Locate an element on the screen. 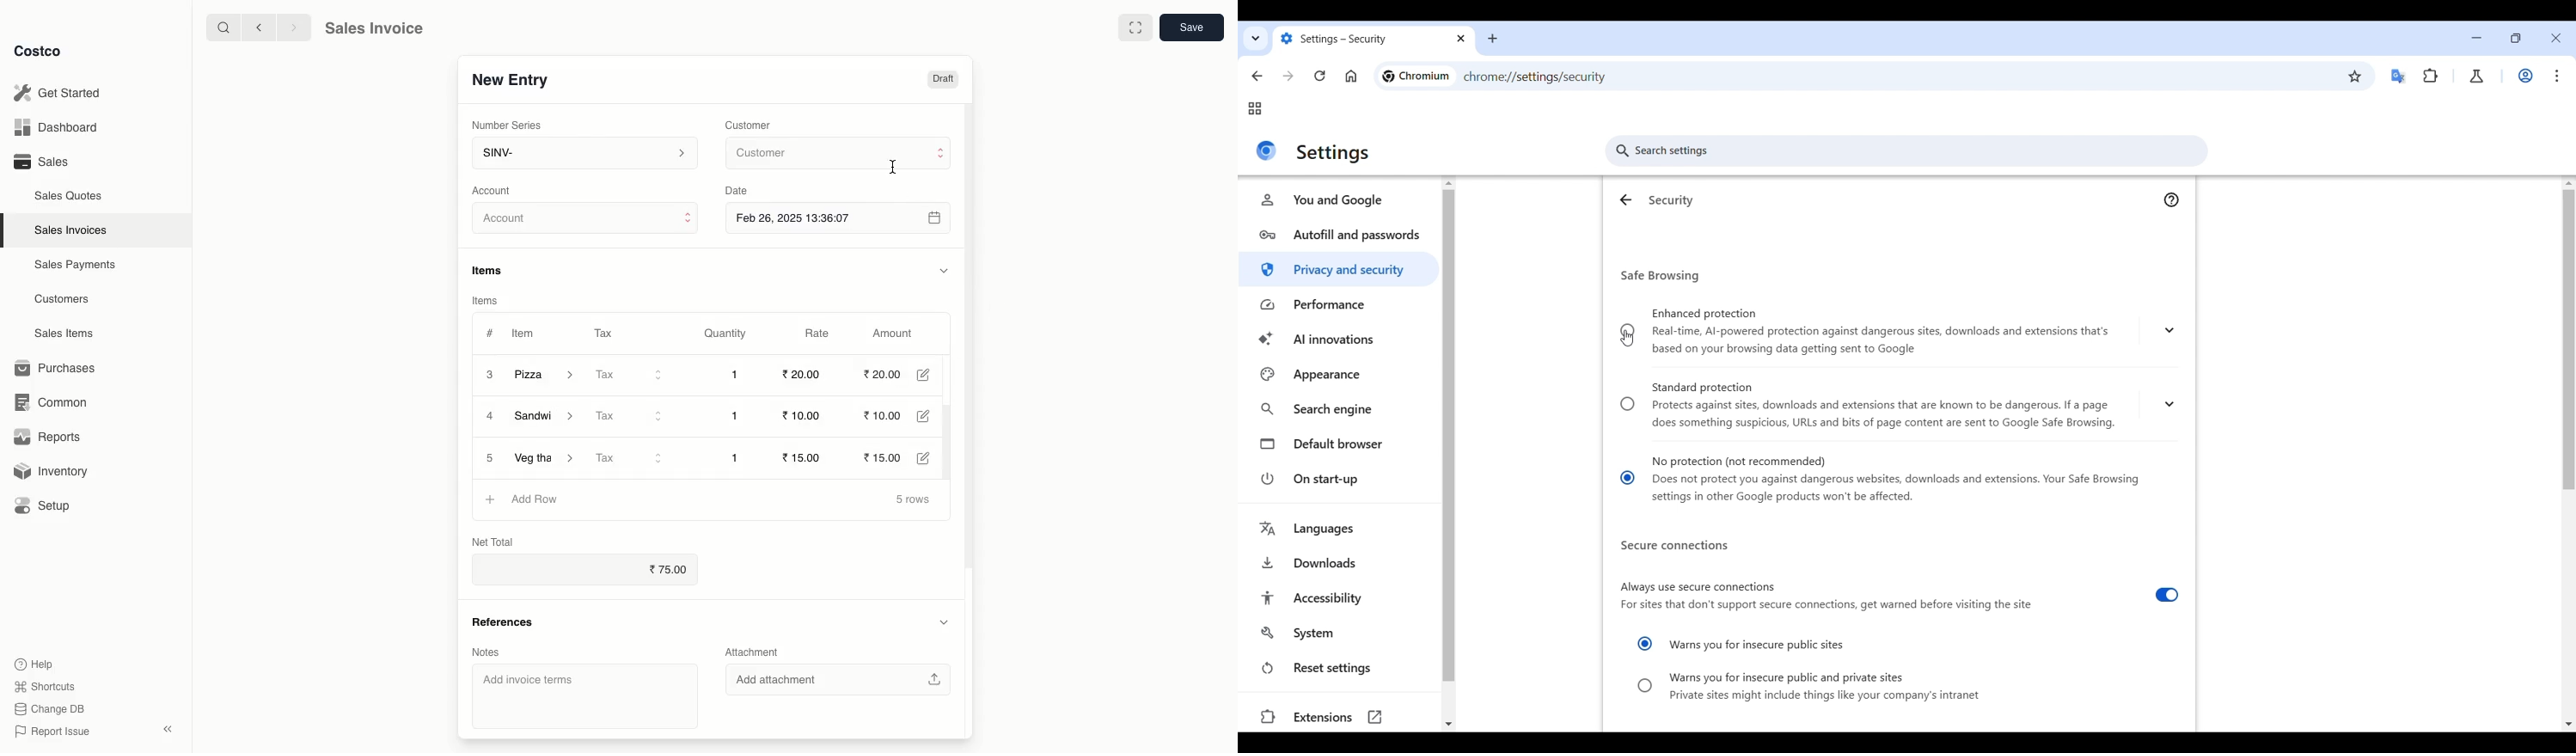 The image size is (2576, 756). Quick slide to bottom is located at coordinates (1448, 725).